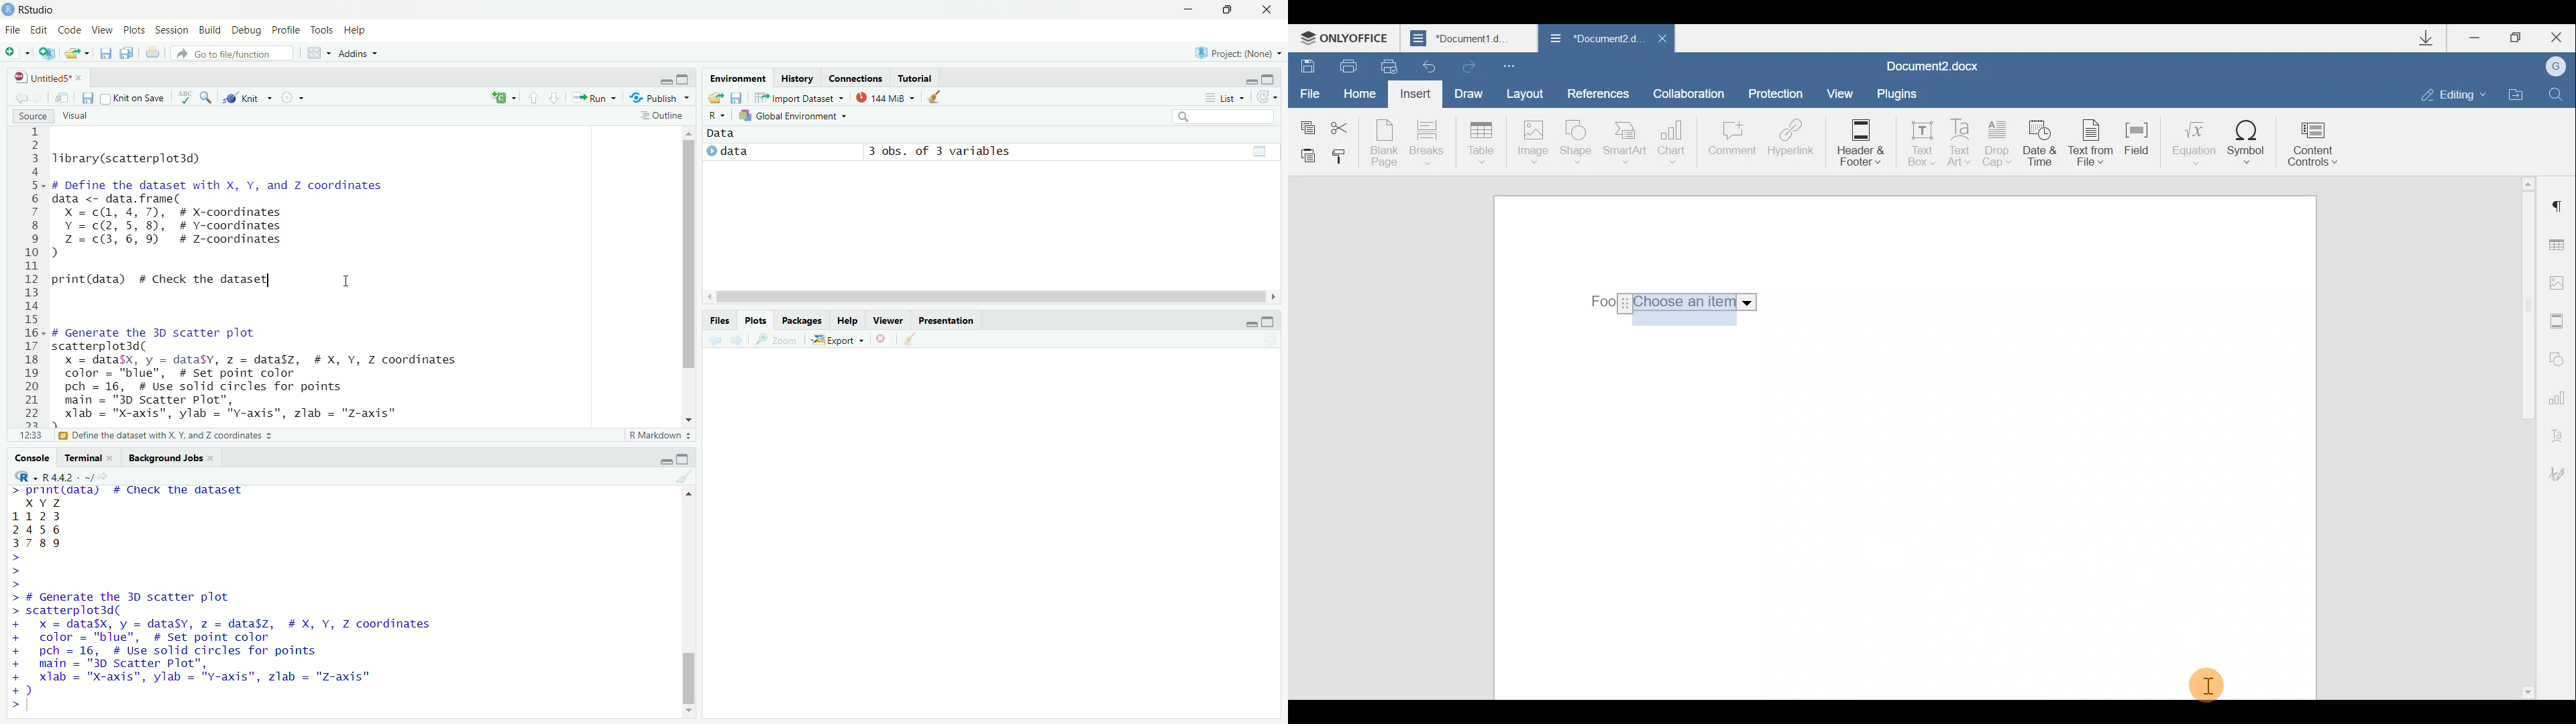 This screenshot has height=728, width=2576. I want to click on Minimize, so click(2481, 40).